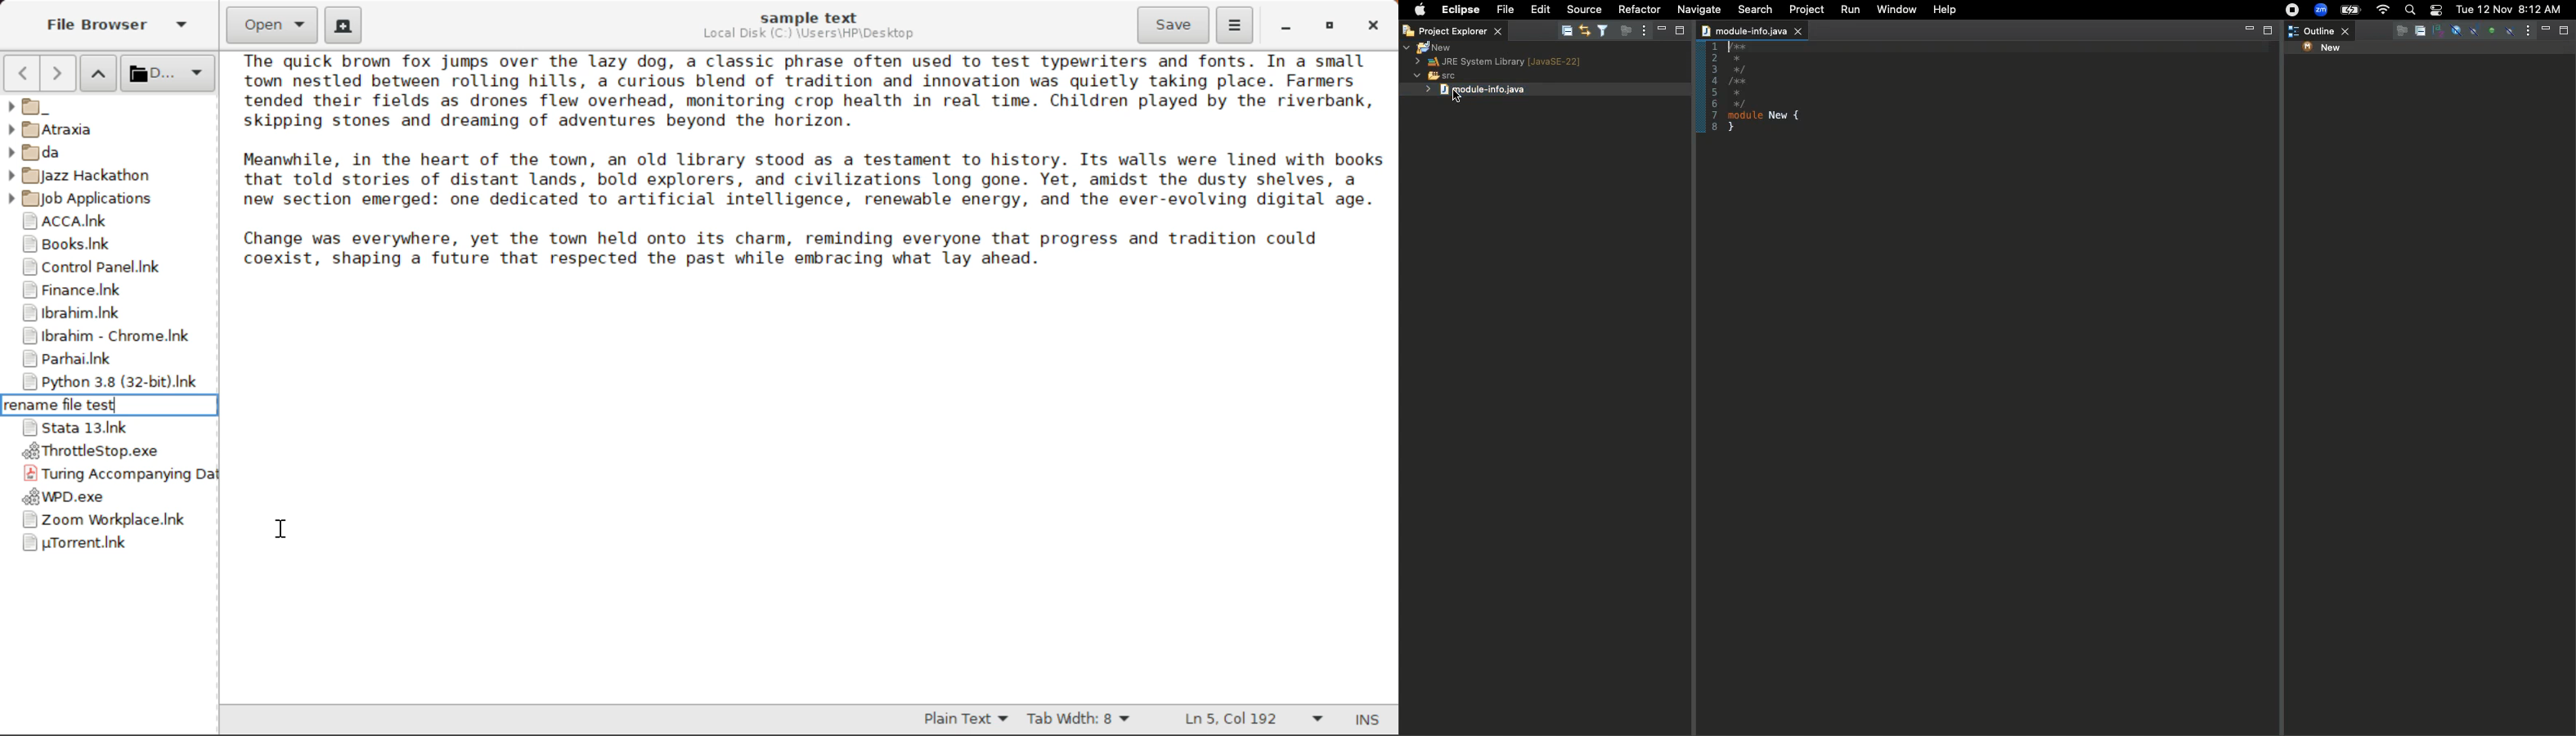 The image size is (2576, 756). What do you see at coordinates (1371, 26) in the screenshot?
I see `Close` at bounding box center [1371, 26].